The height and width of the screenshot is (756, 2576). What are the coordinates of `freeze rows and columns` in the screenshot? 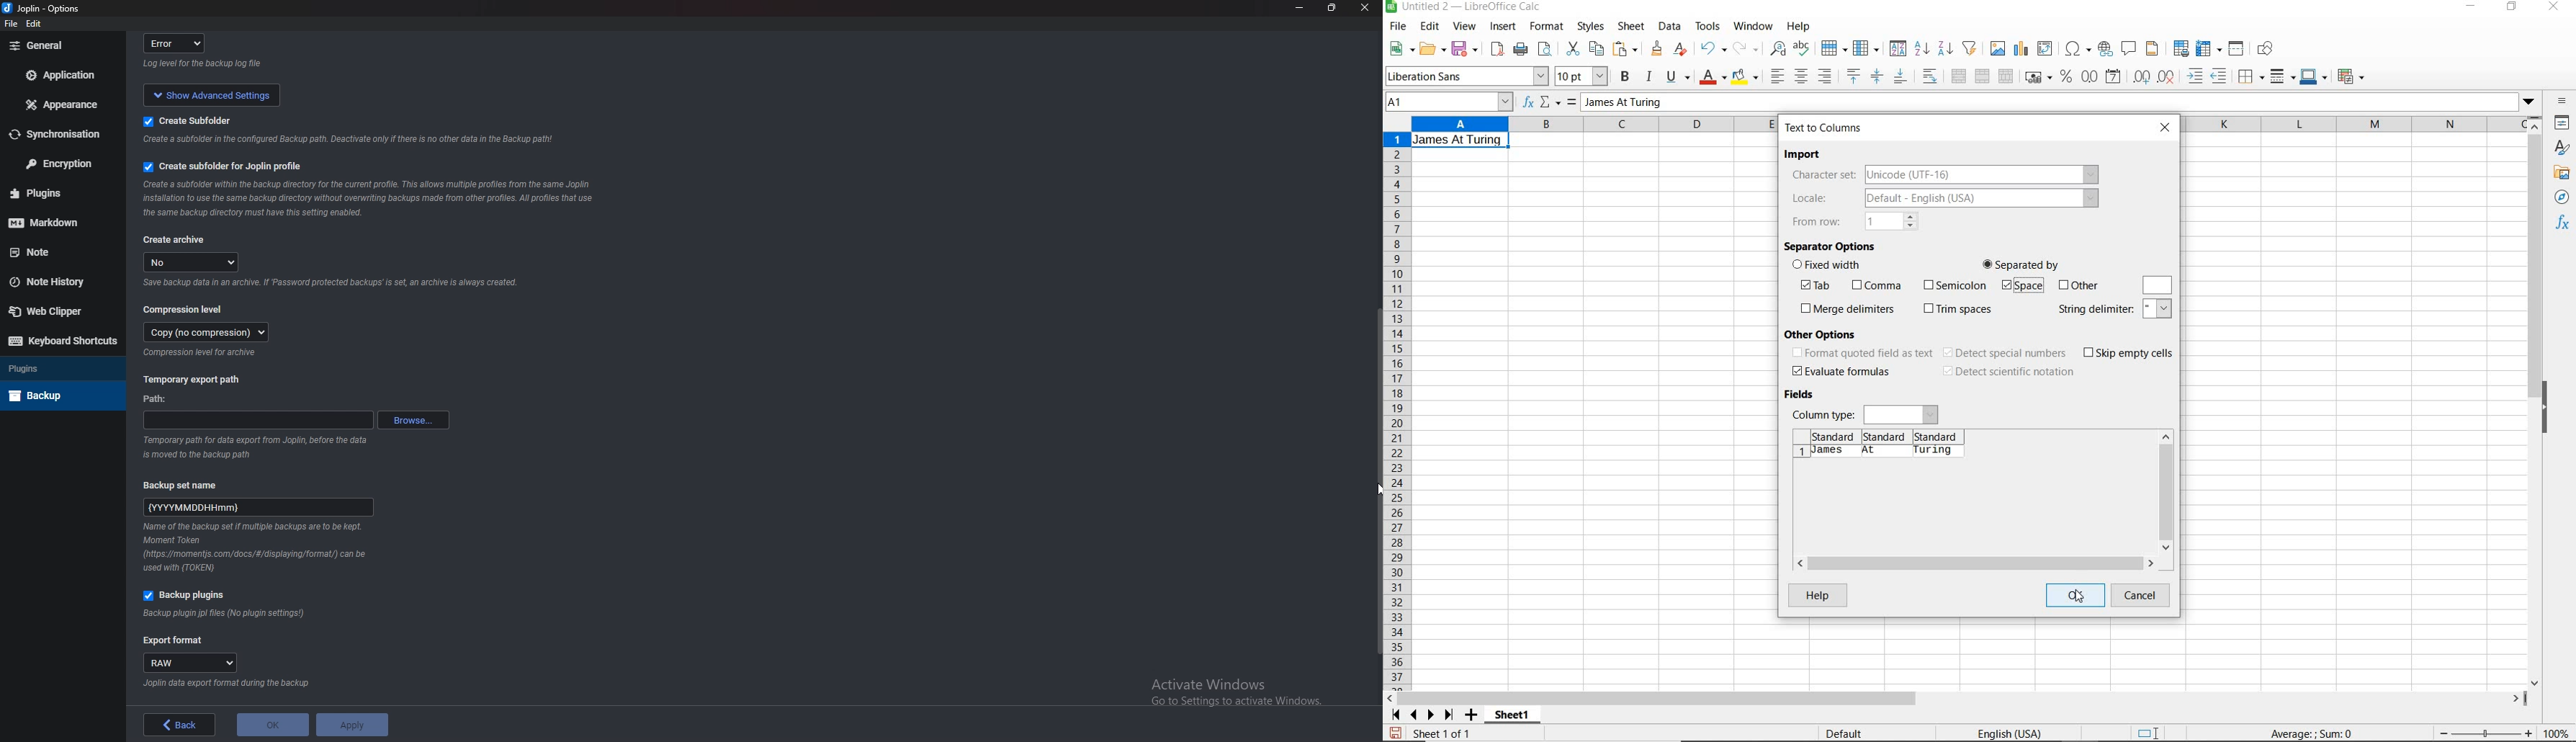 It's located at (2209, 49).